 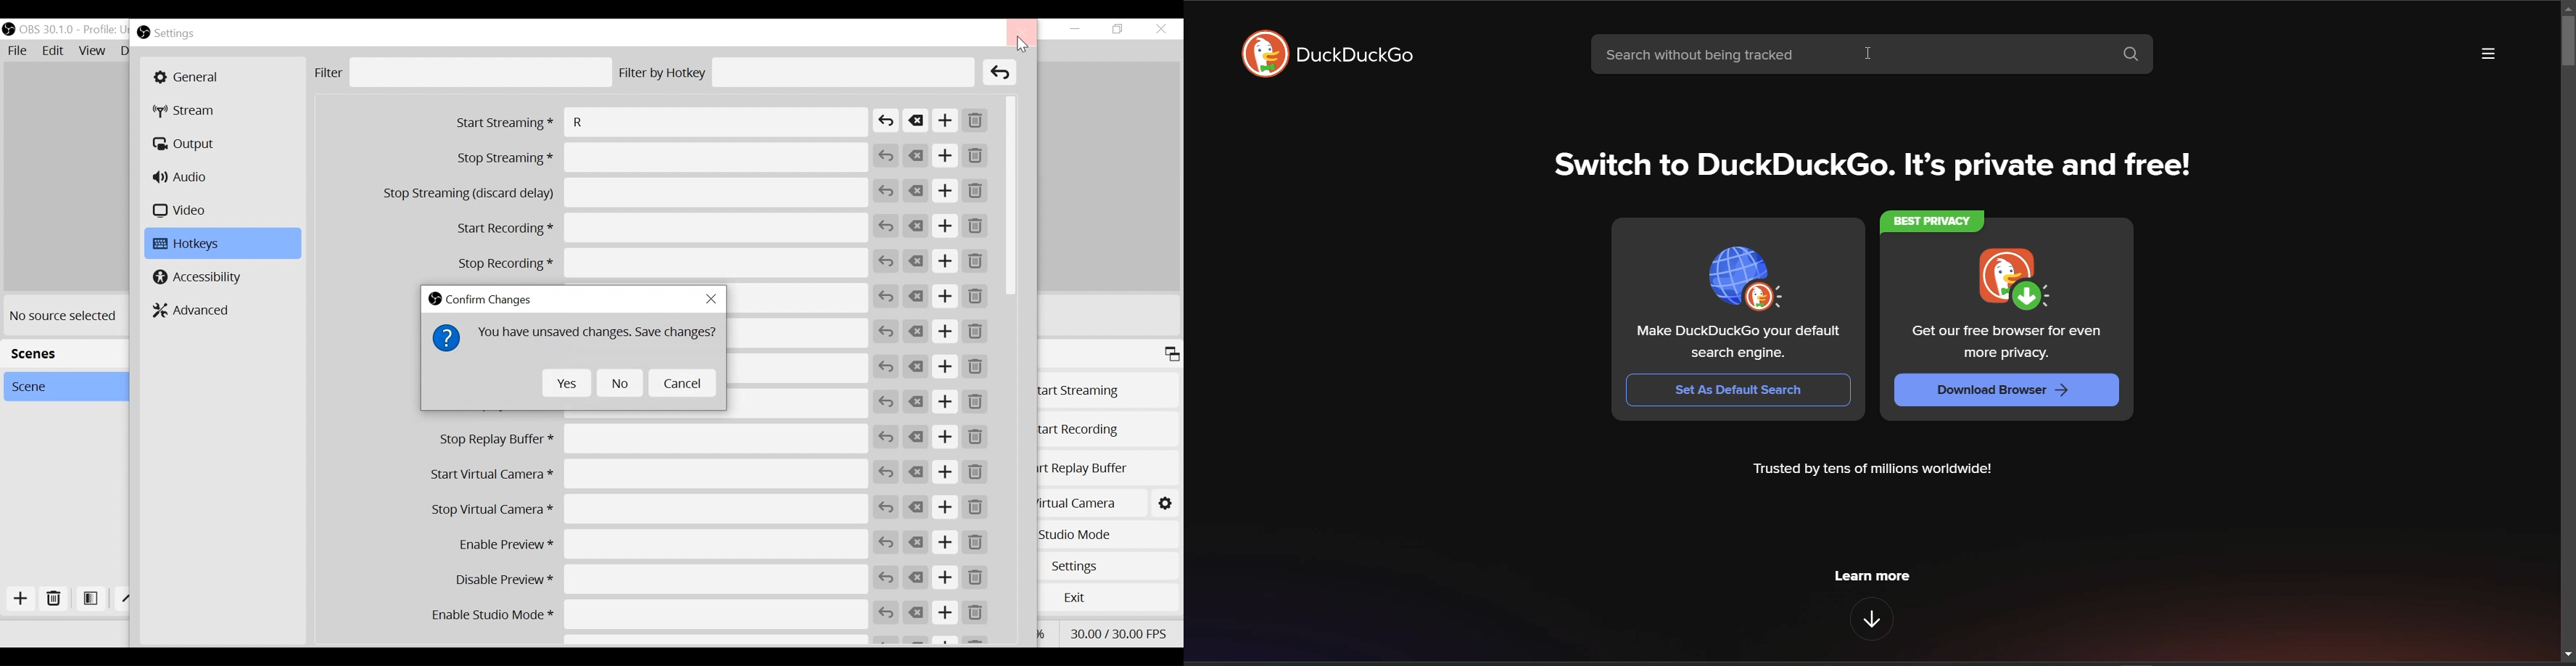 I want to click on Remove, so click(x=975, y=368).